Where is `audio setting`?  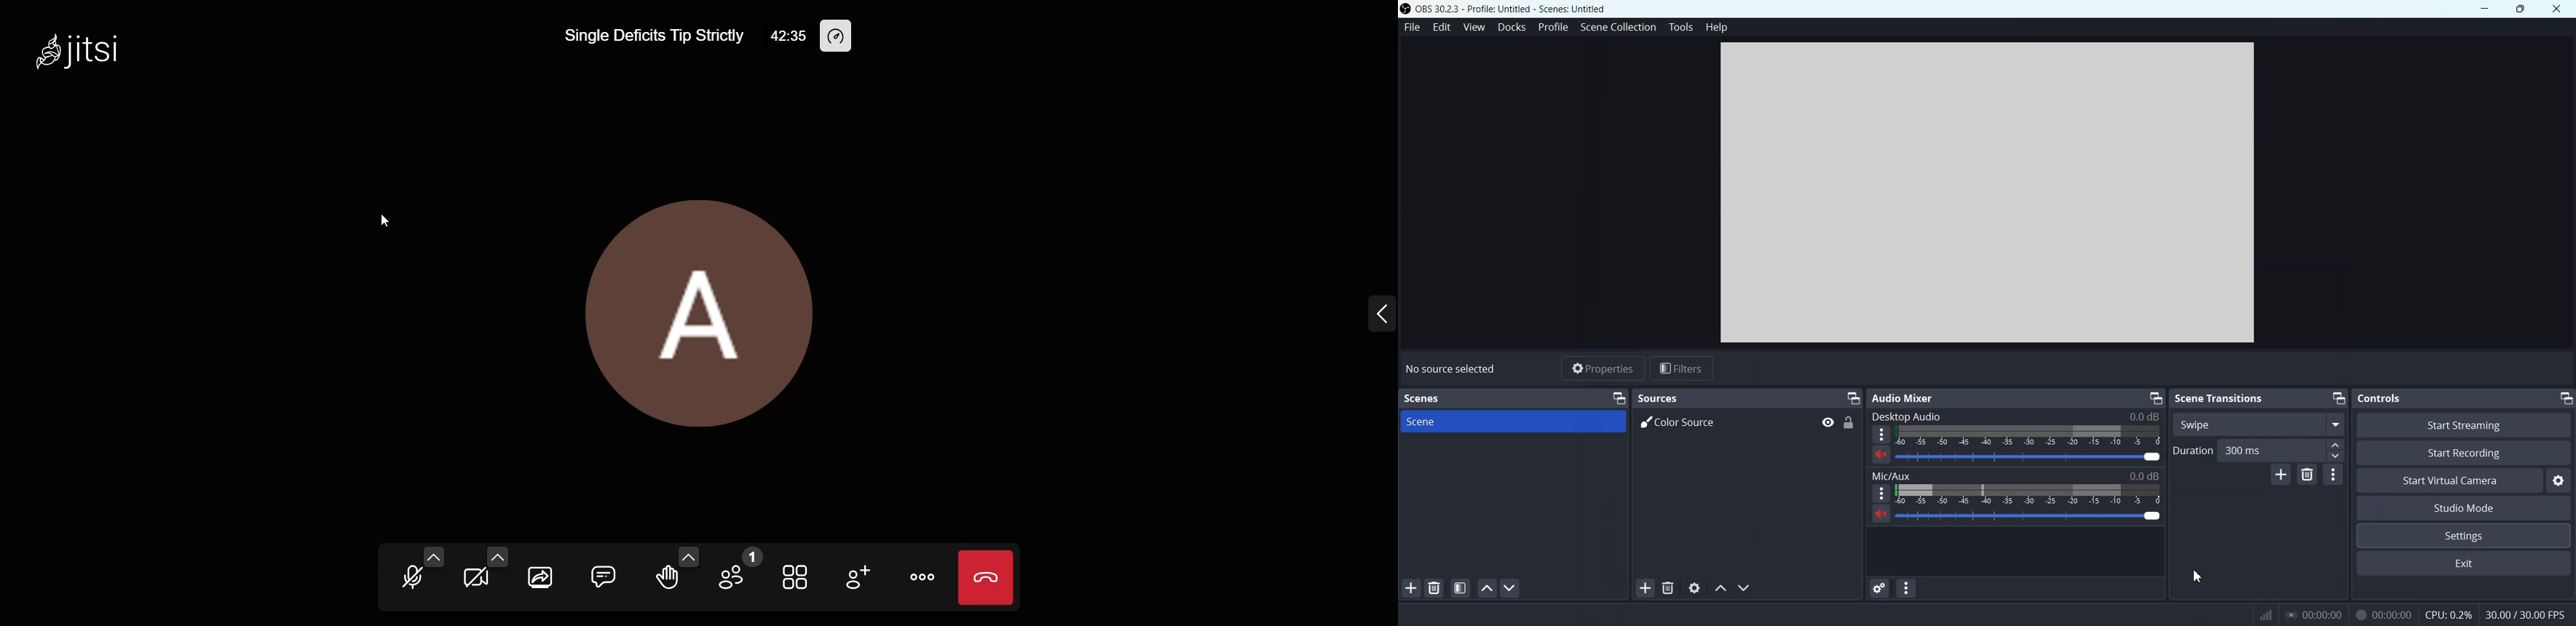 audio setting is located at coordinates (436, 556).